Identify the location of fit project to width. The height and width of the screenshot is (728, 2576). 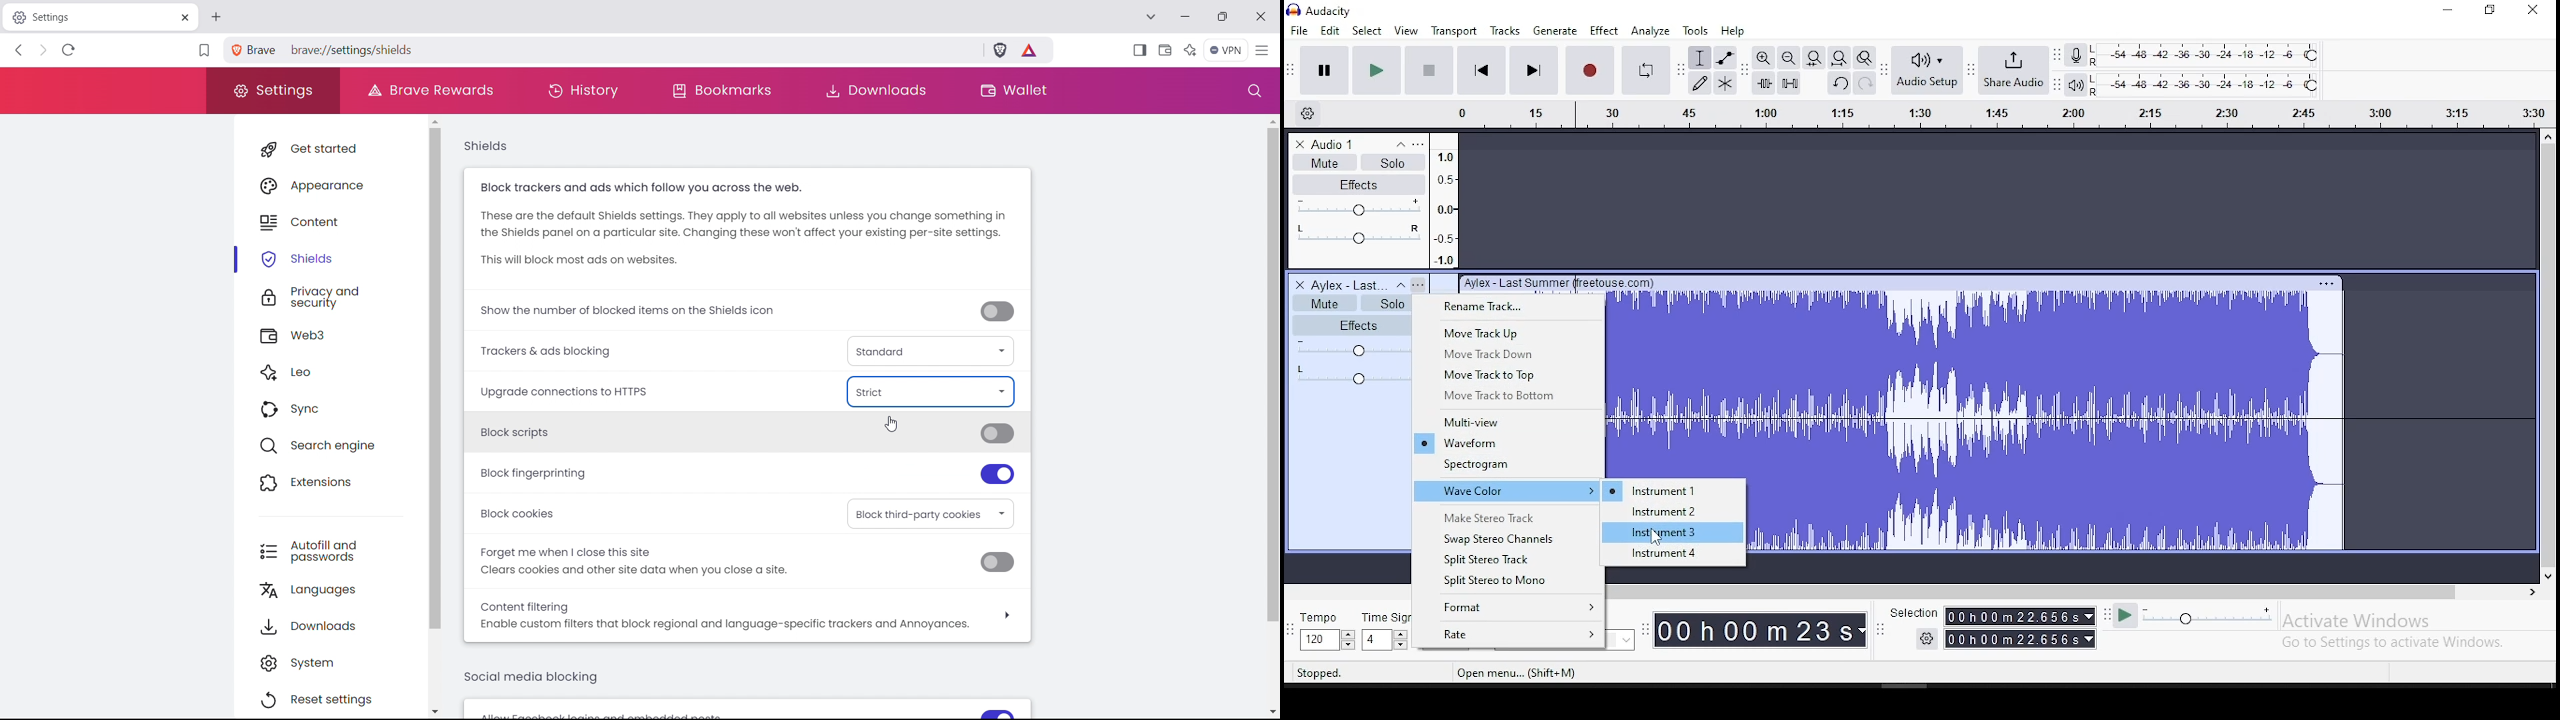
(1839, 57).